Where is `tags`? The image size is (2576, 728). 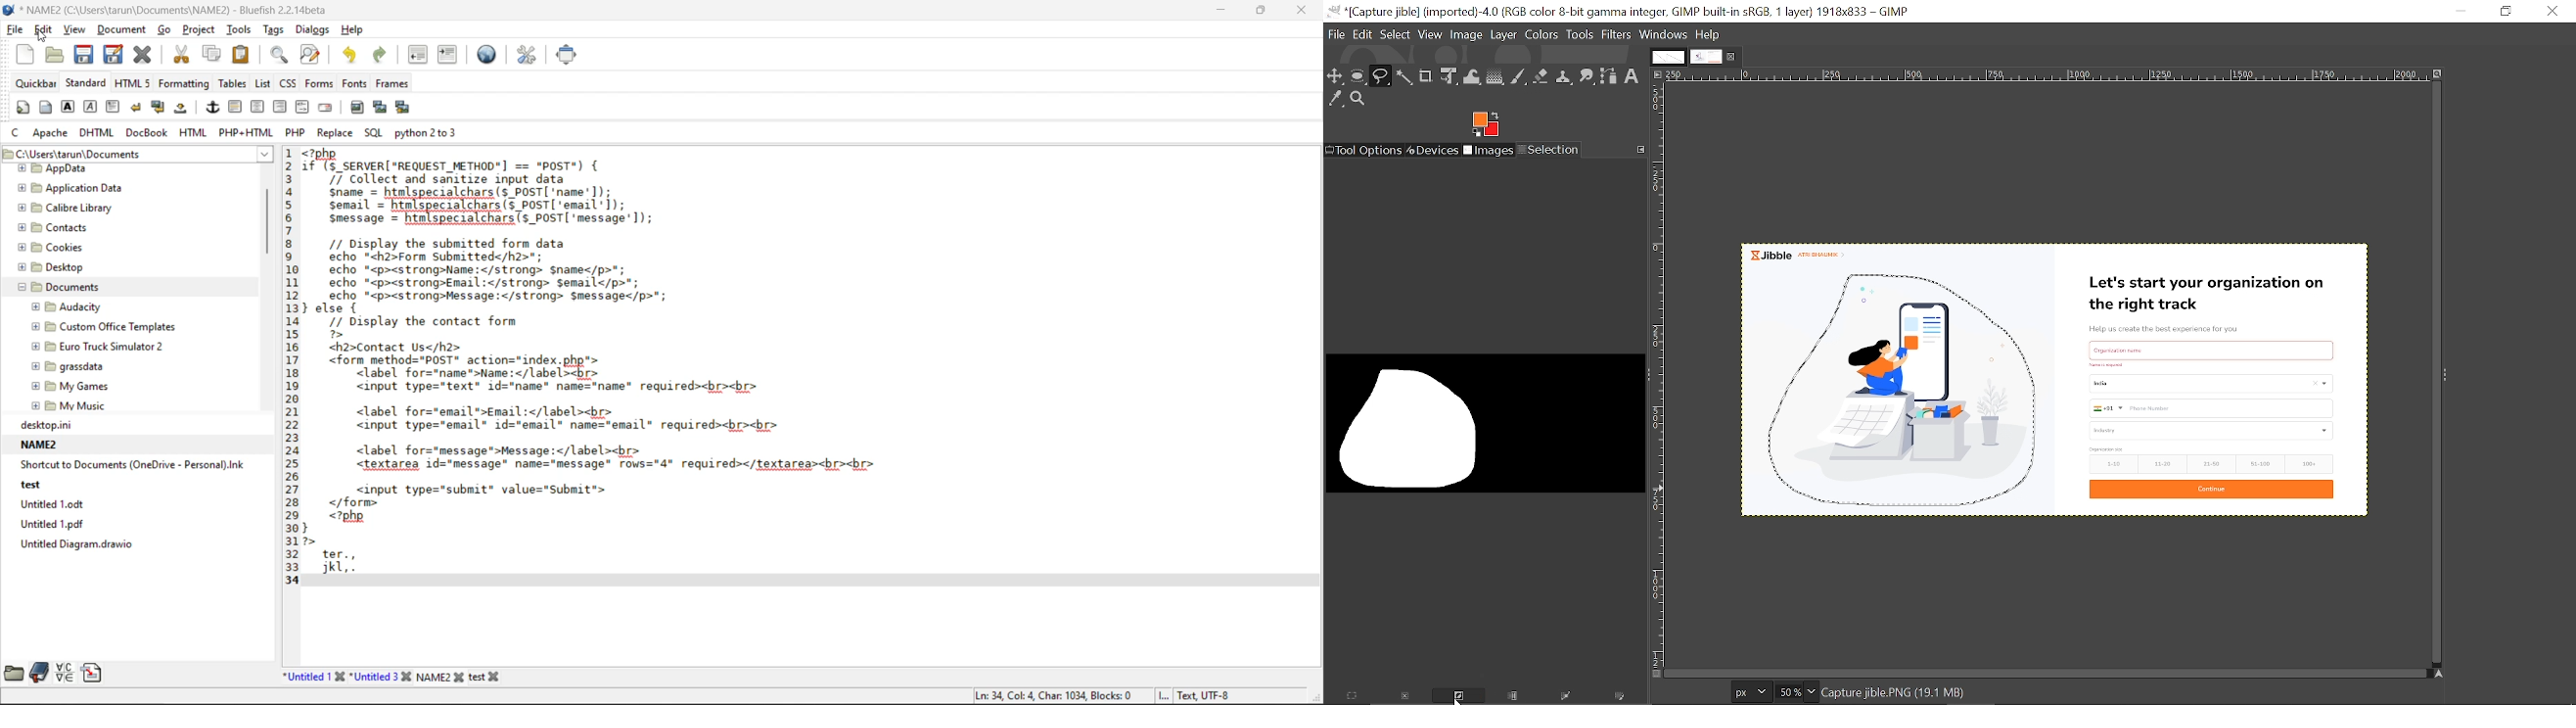
tags is located at coordinates (277, 31).